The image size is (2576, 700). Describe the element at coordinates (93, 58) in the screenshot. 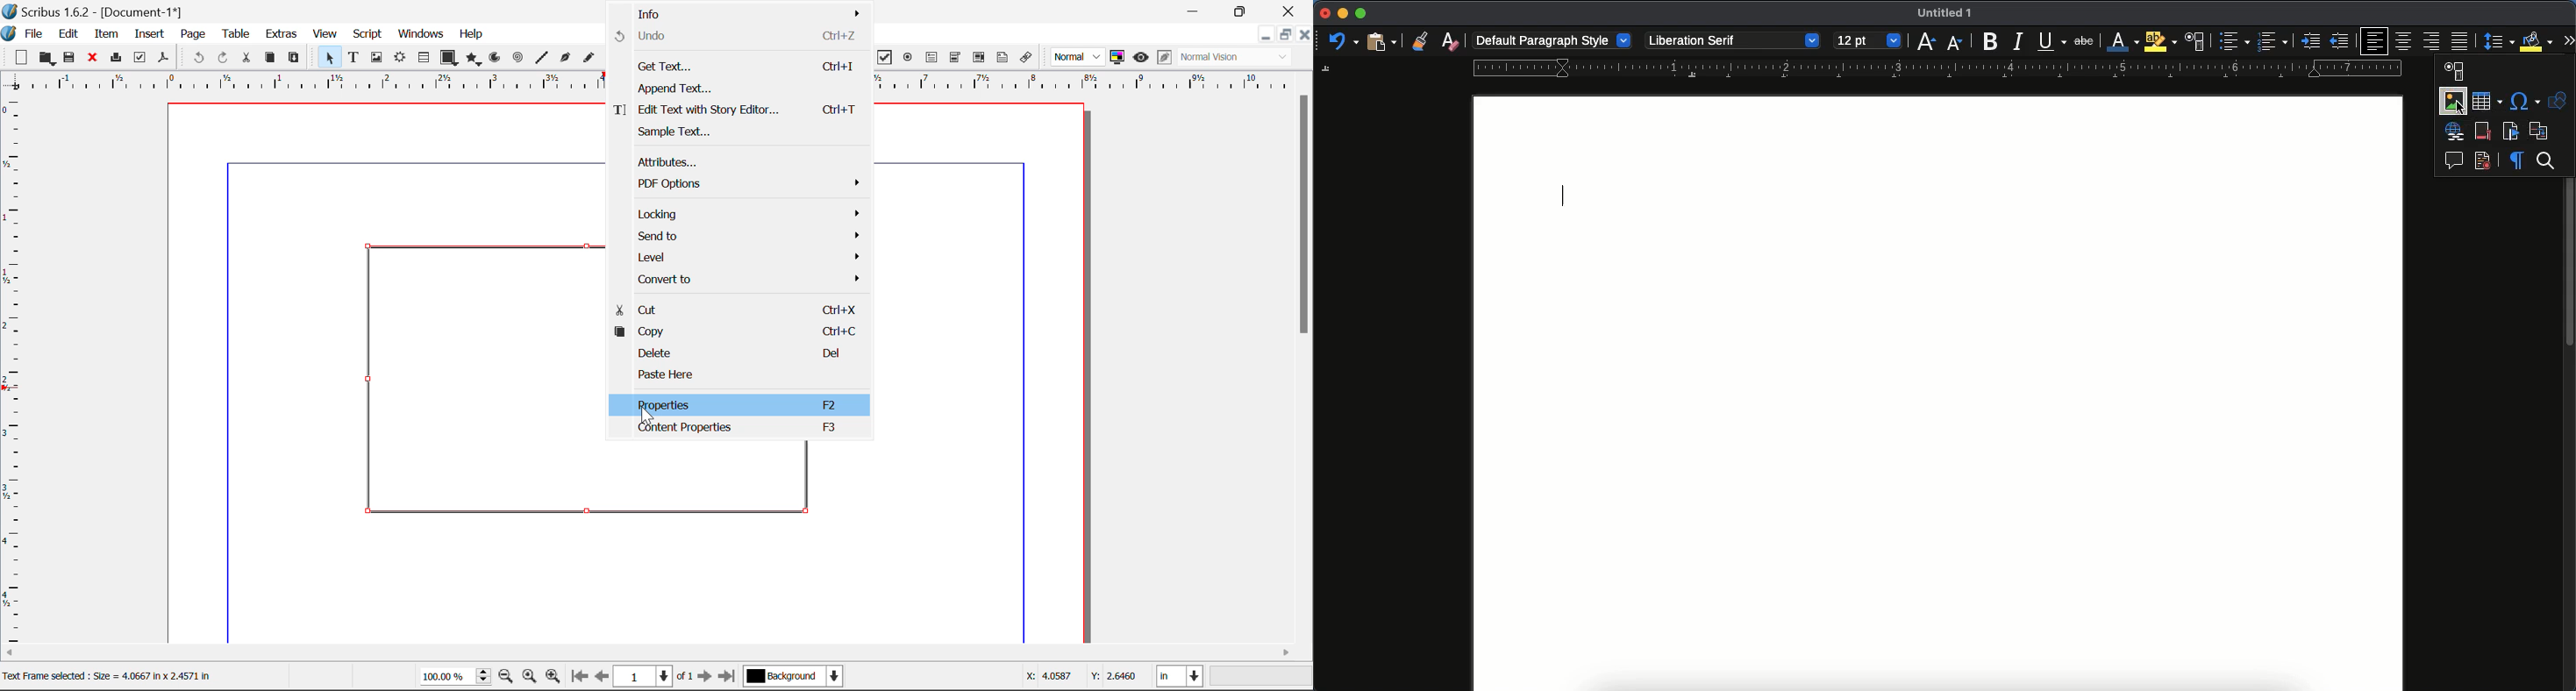

I see `Discard` at that location.